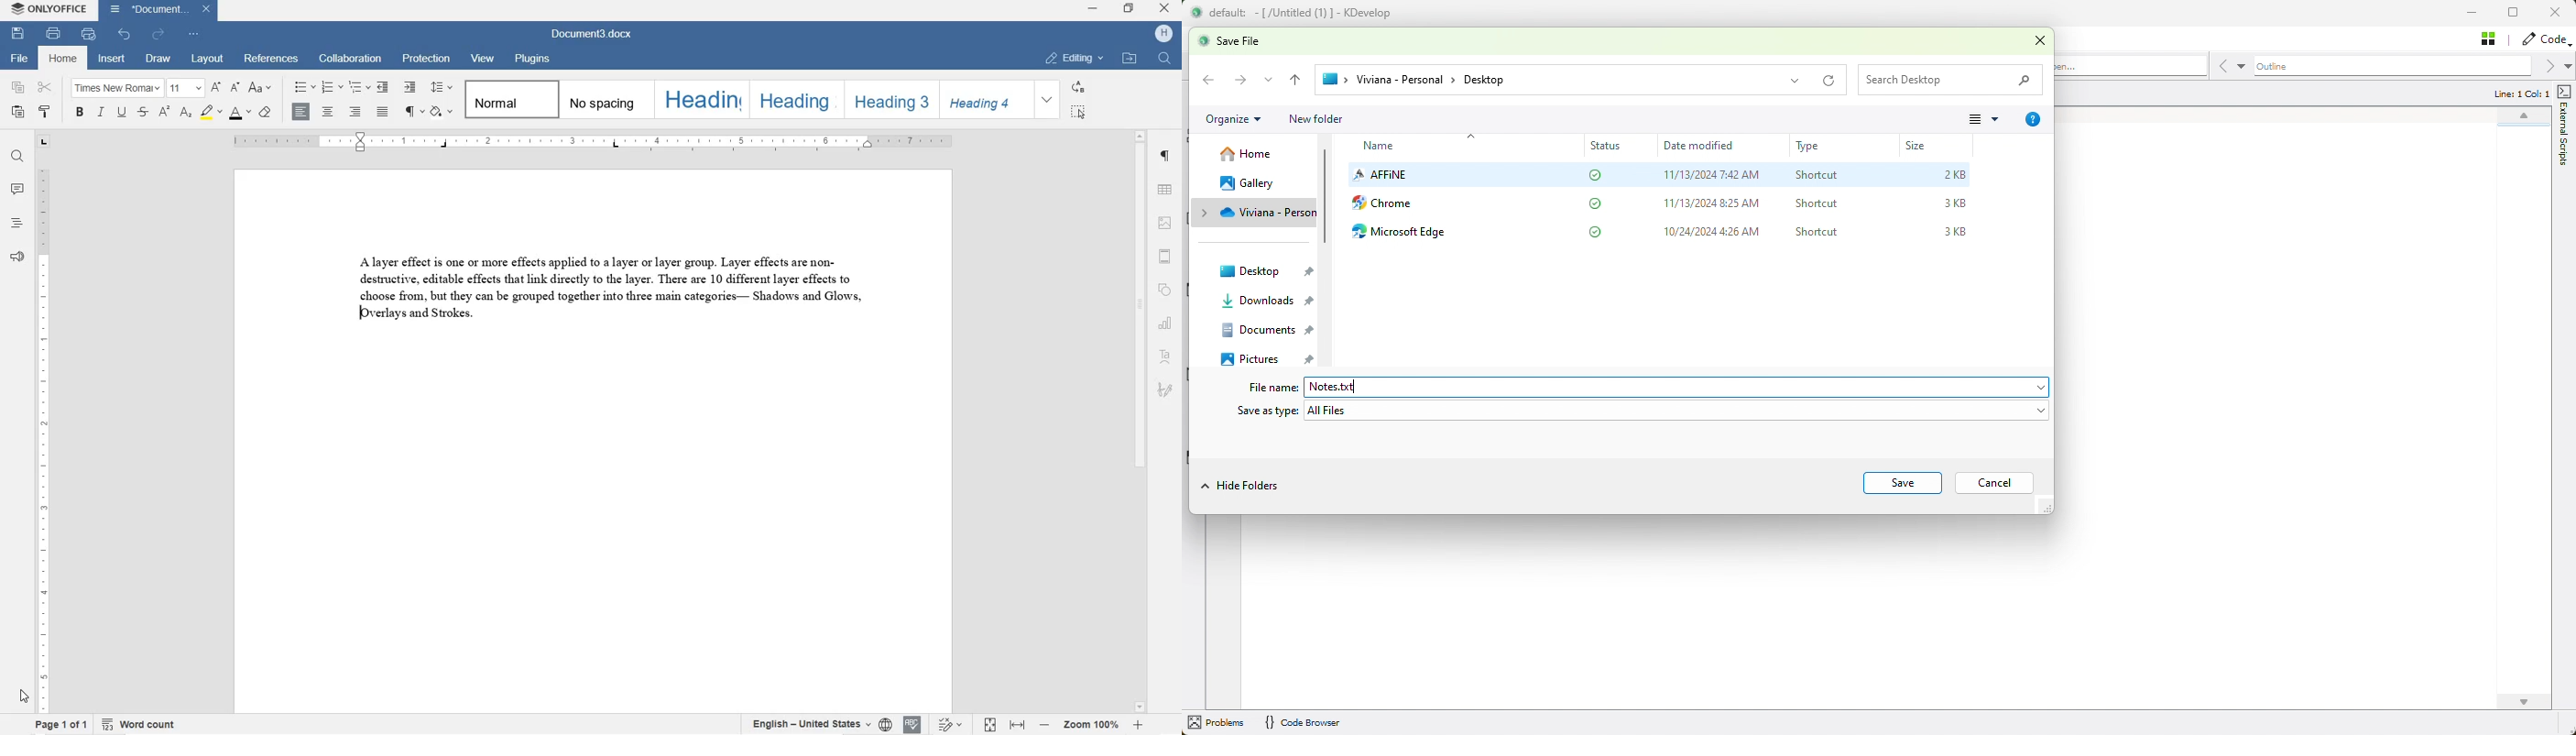 The height and width of the screenshot is (756, 2576). I want to click on bullet, so click(305, 86).